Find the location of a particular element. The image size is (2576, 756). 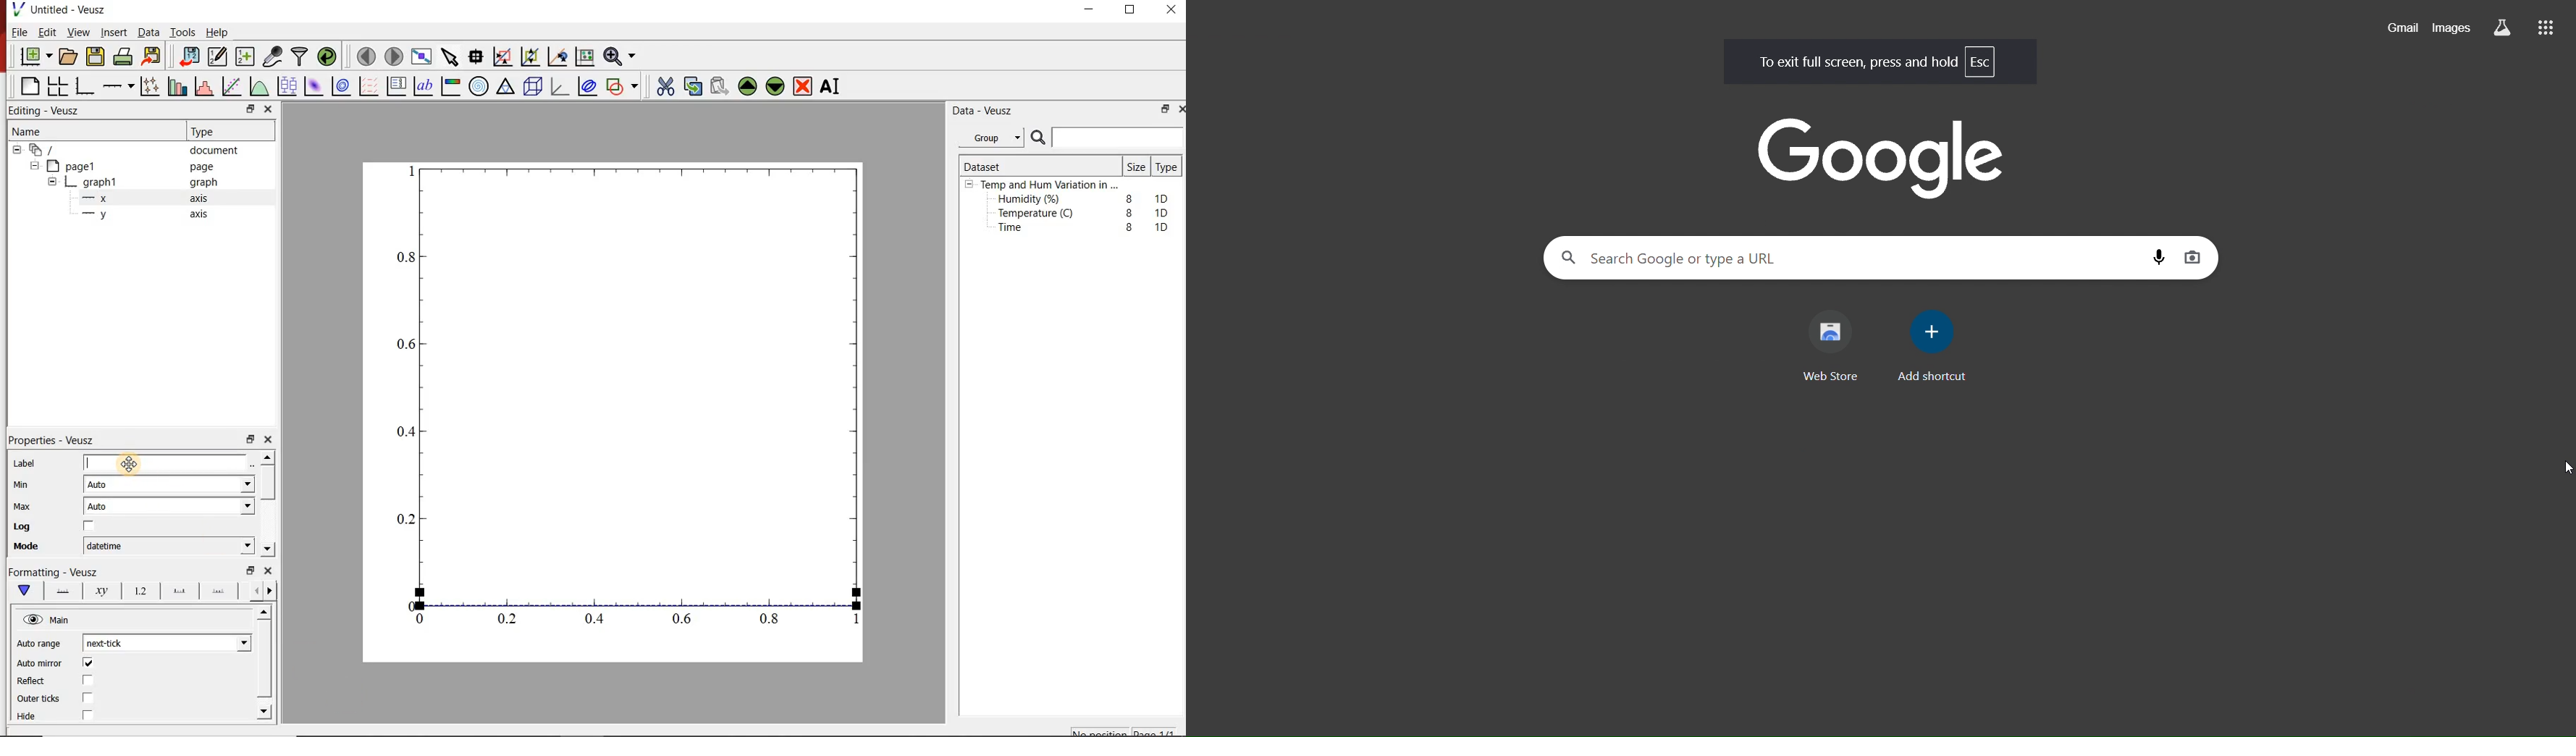

plot a vector field is located at coordinates (369, 86).